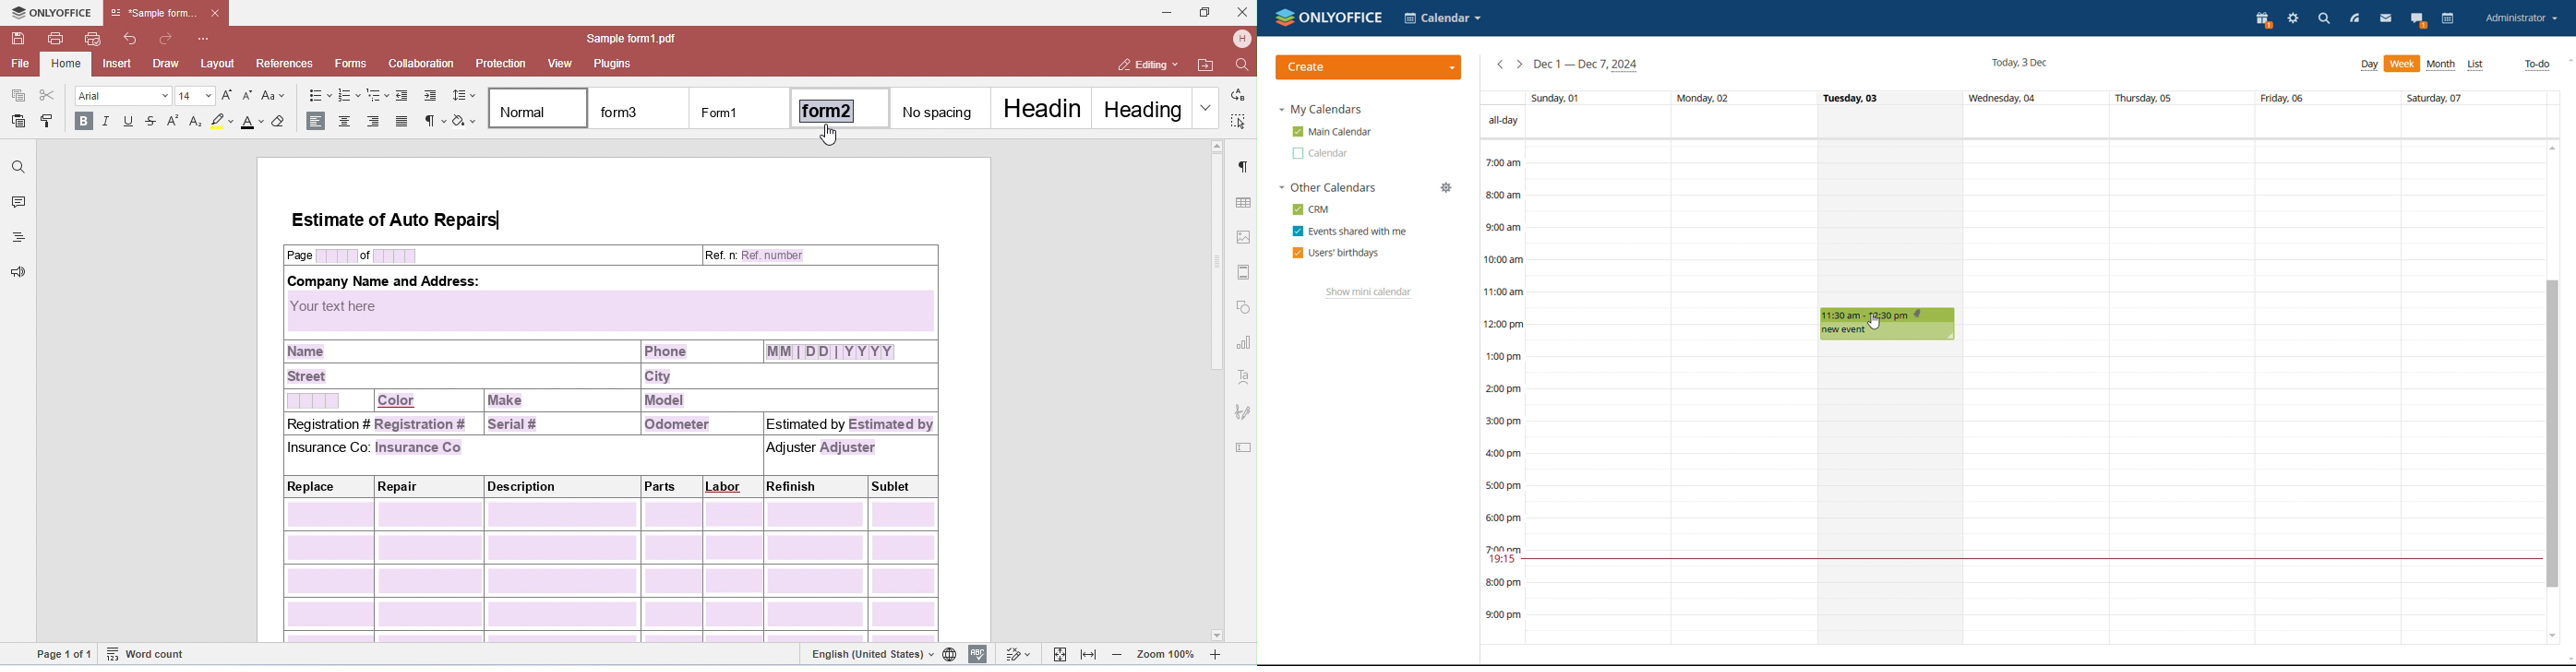 Image resolution: width=2576 pixels, height=672 pixels. I want to click on 8:00 am, so click(1503, 194).